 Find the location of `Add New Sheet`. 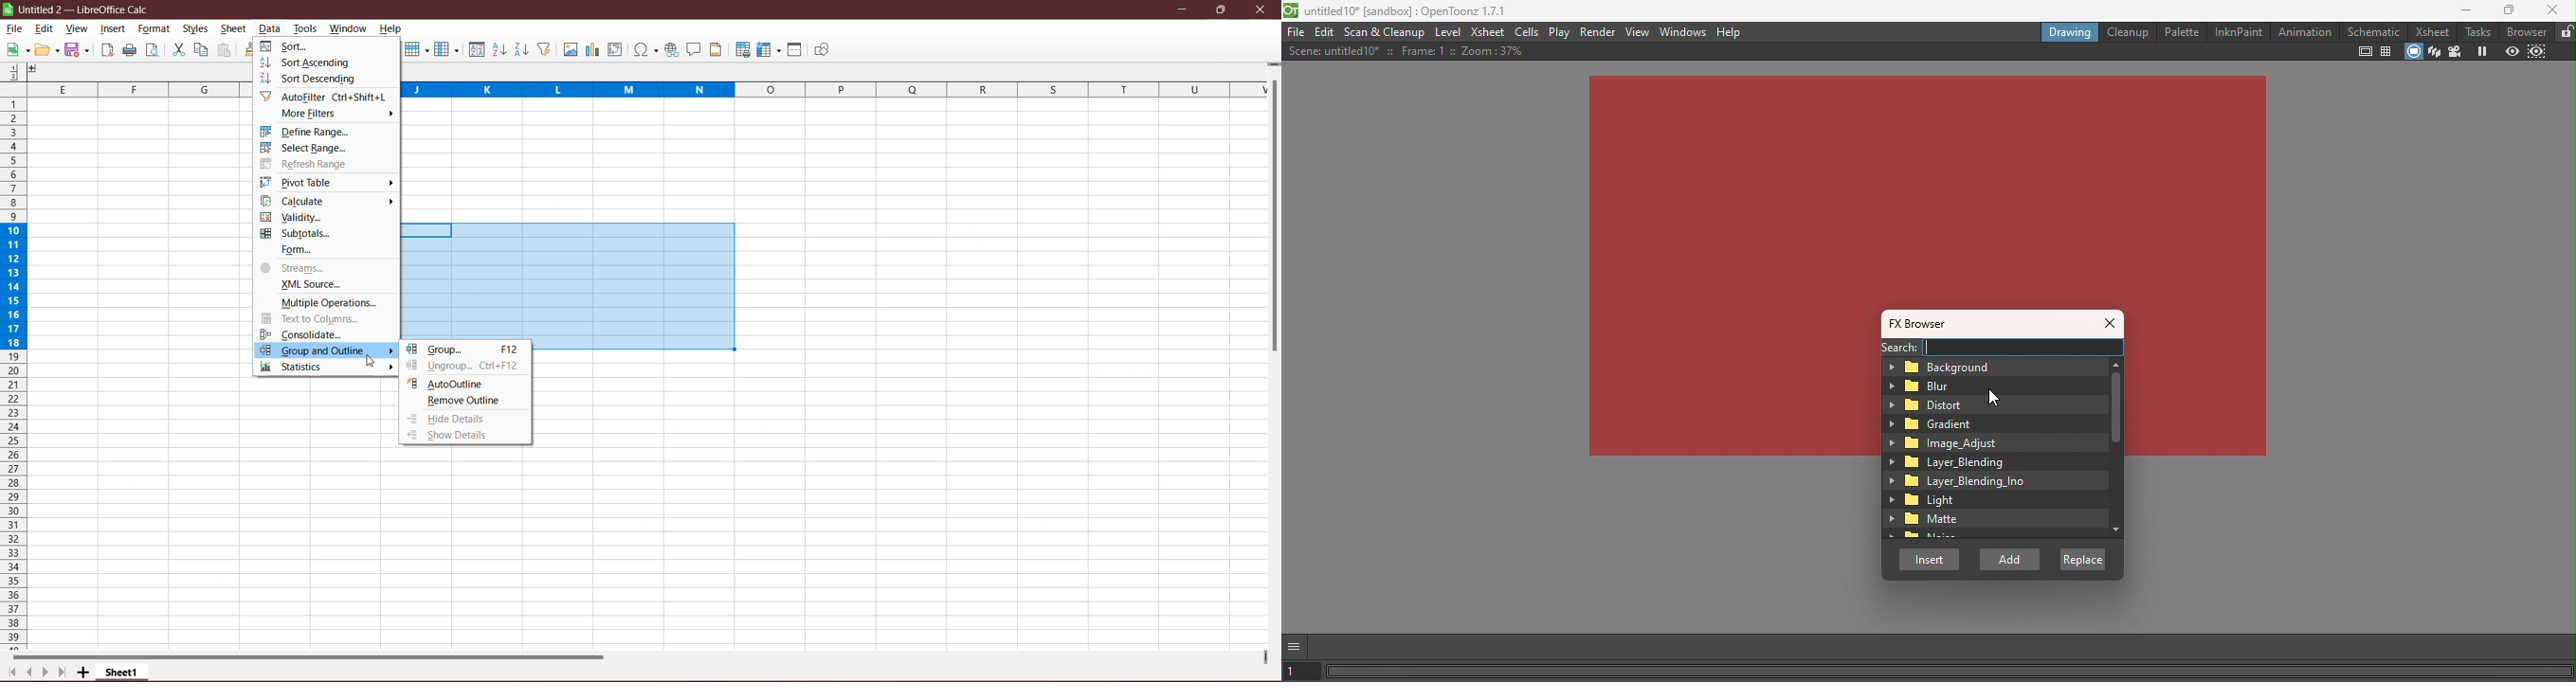

Add New Sheet is located at coordinates (83, 673).